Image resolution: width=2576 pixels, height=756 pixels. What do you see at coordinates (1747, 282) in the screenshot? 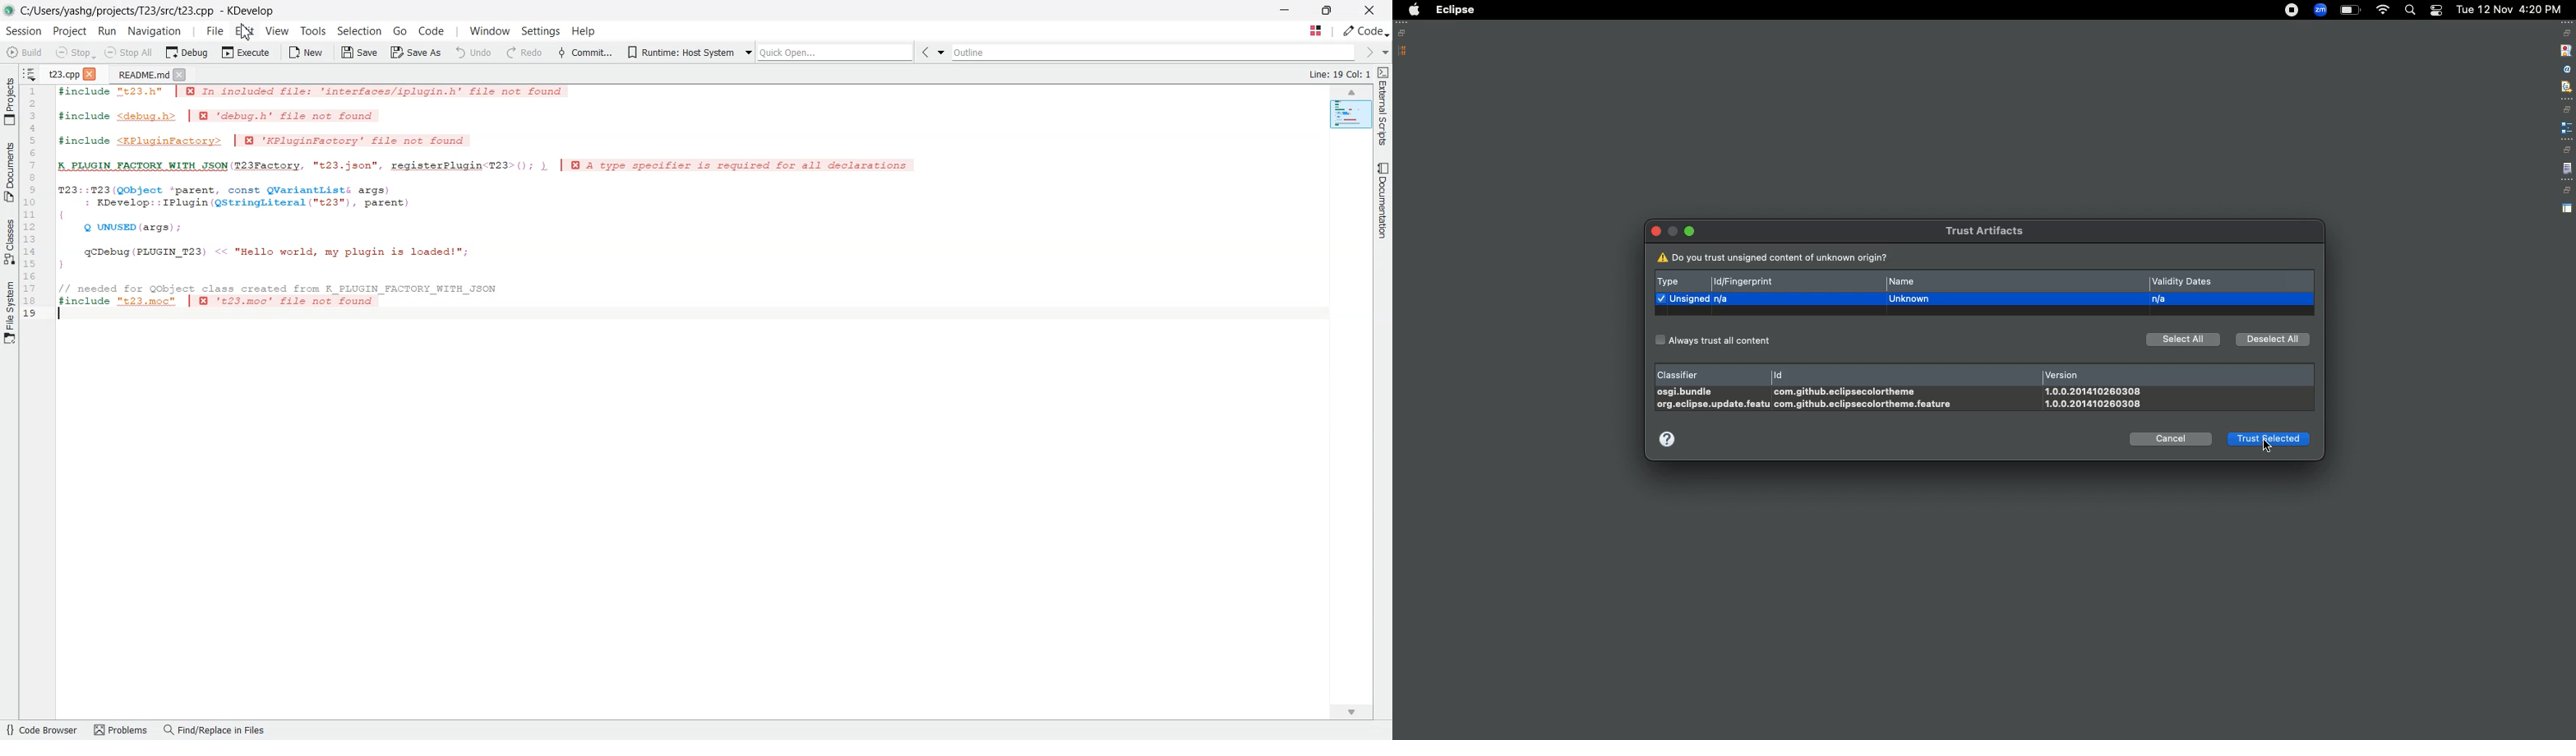
I see `Id/fingerprint` at bounding box center [1747, 282].